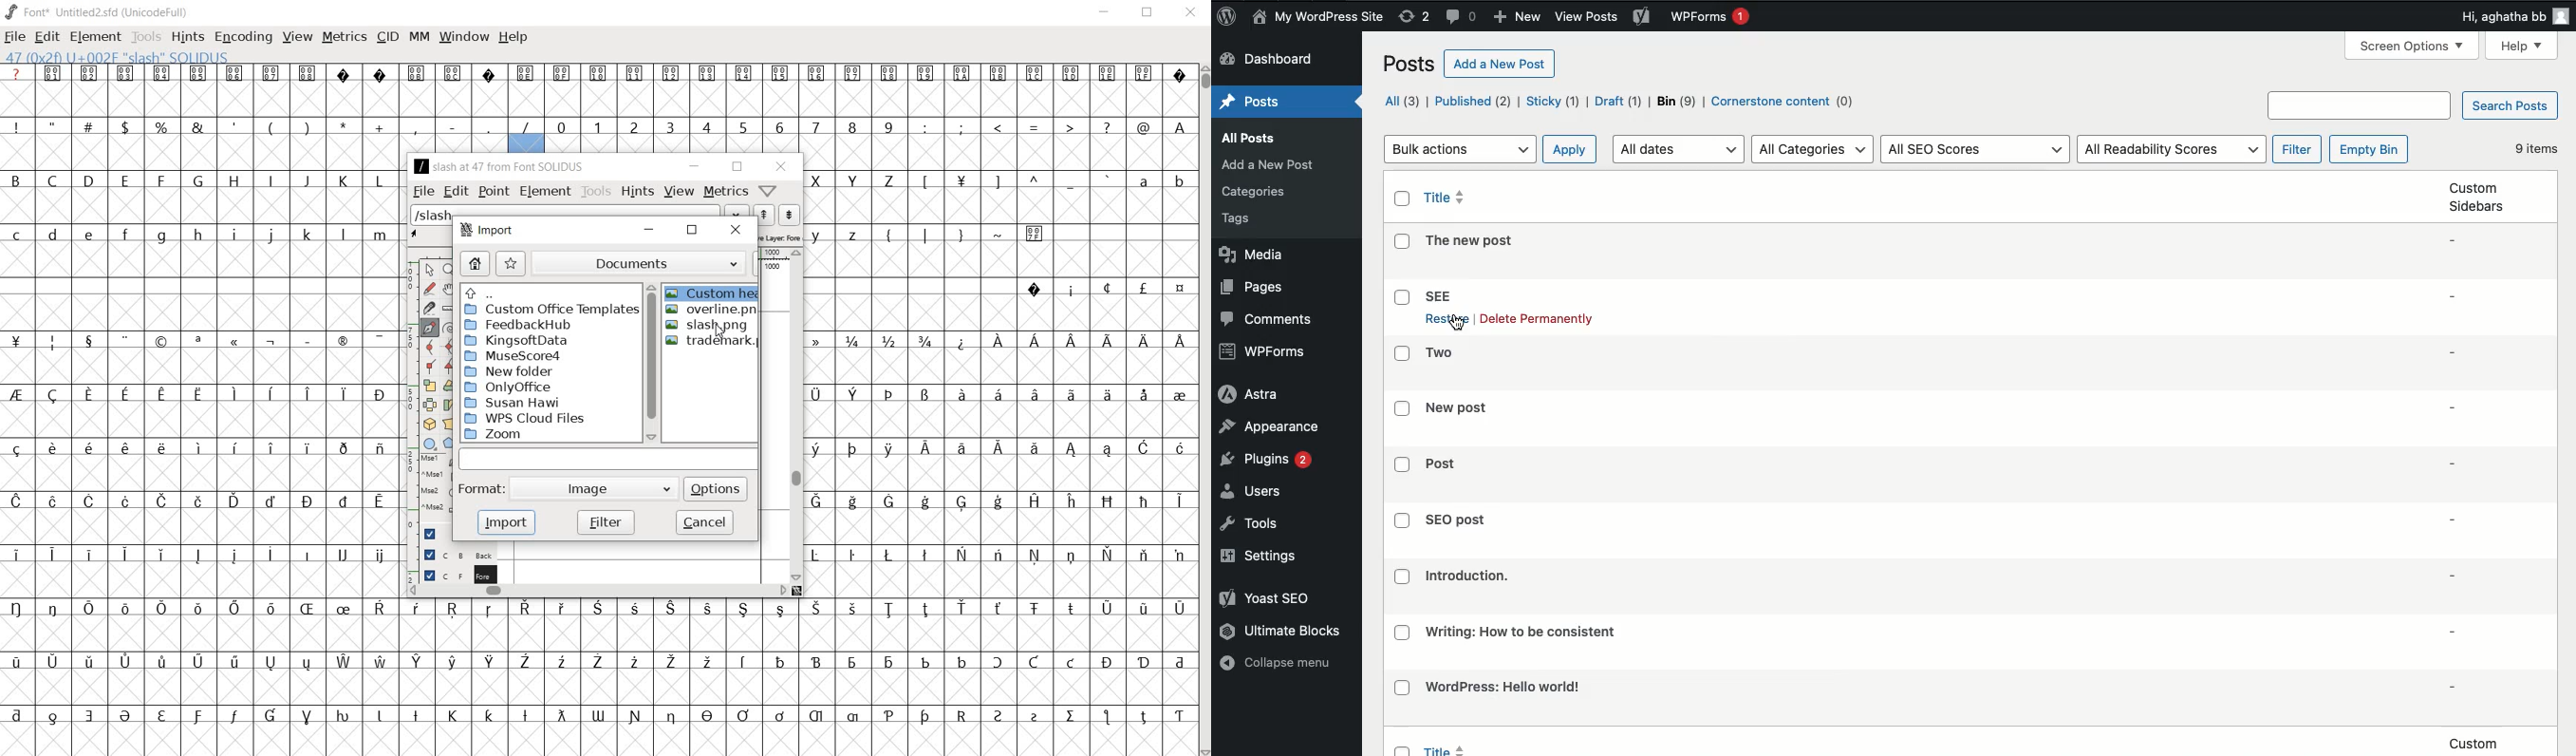  What do you see at coordinates (1617, 103) in the screenshot?
I see `Draft` at bounding box center [1617, 103].